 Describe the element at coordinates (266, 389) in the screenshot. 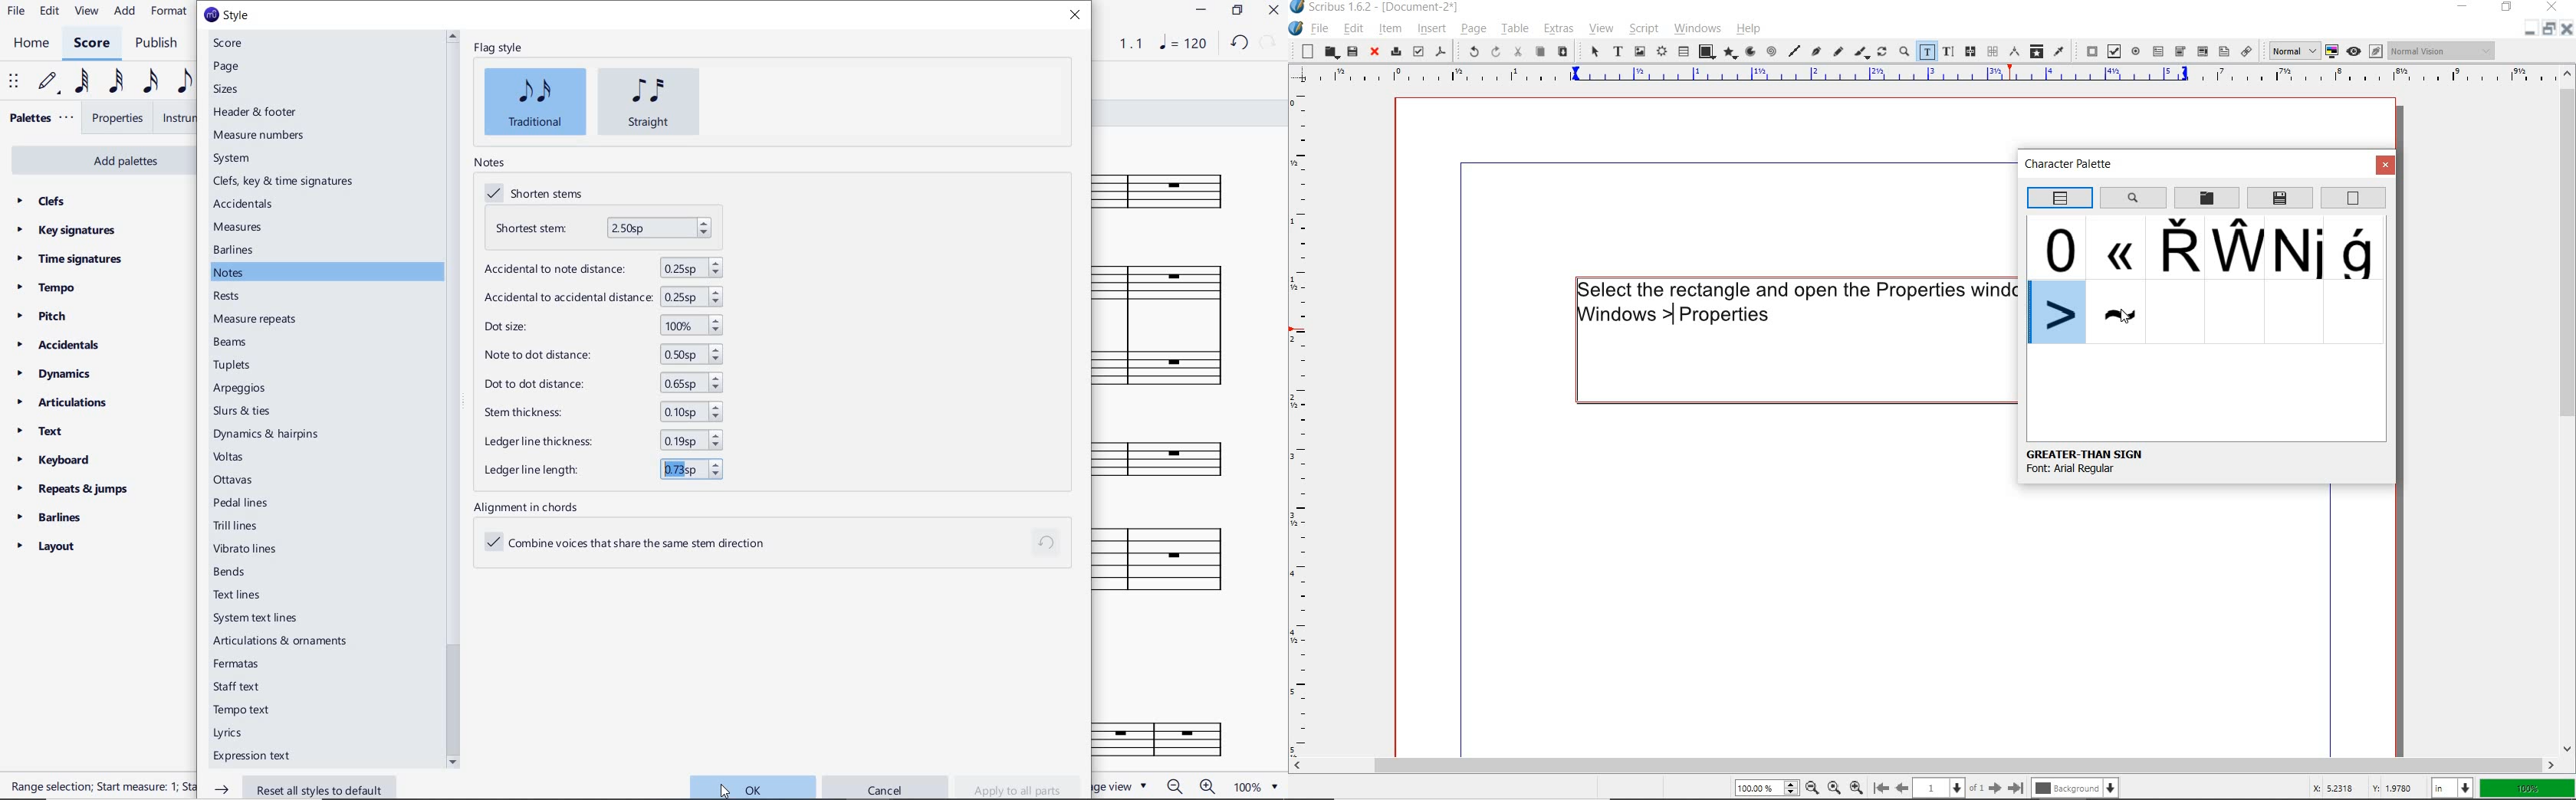

I see `arpeggios` at that location.